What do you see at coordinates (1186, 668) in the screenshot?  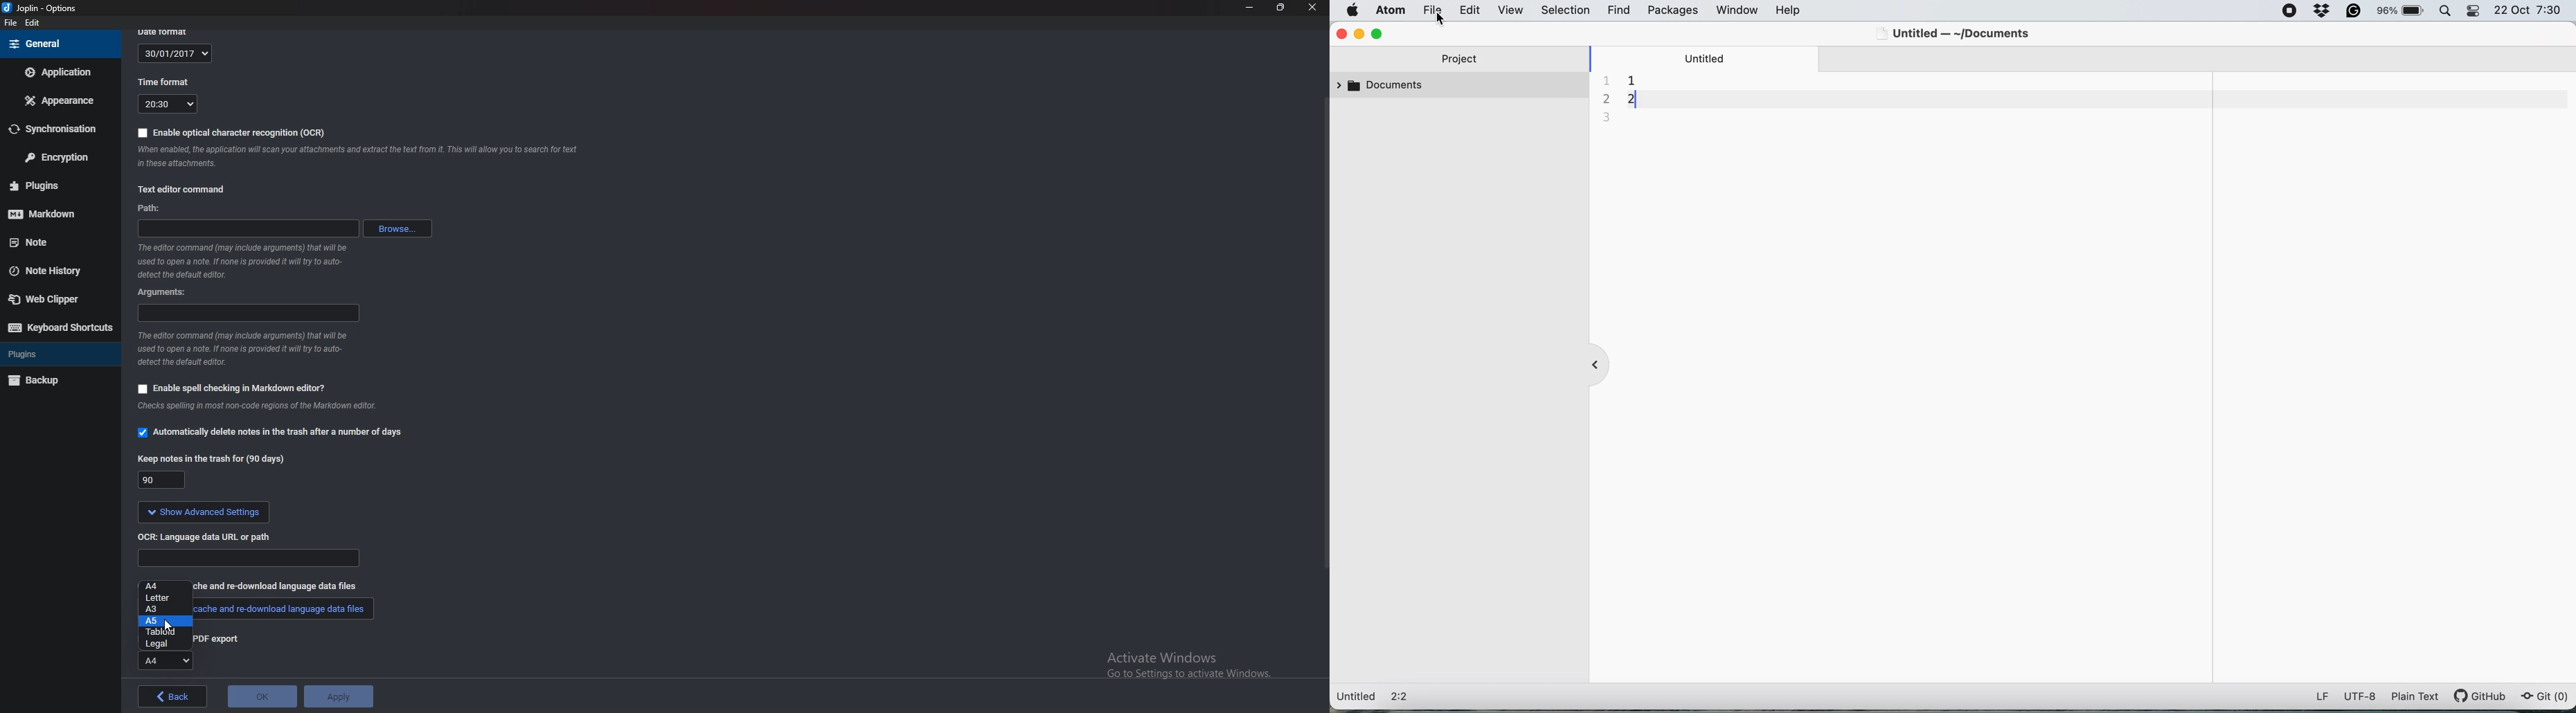 I see `activate windows` at bounding box center [1186, 668].